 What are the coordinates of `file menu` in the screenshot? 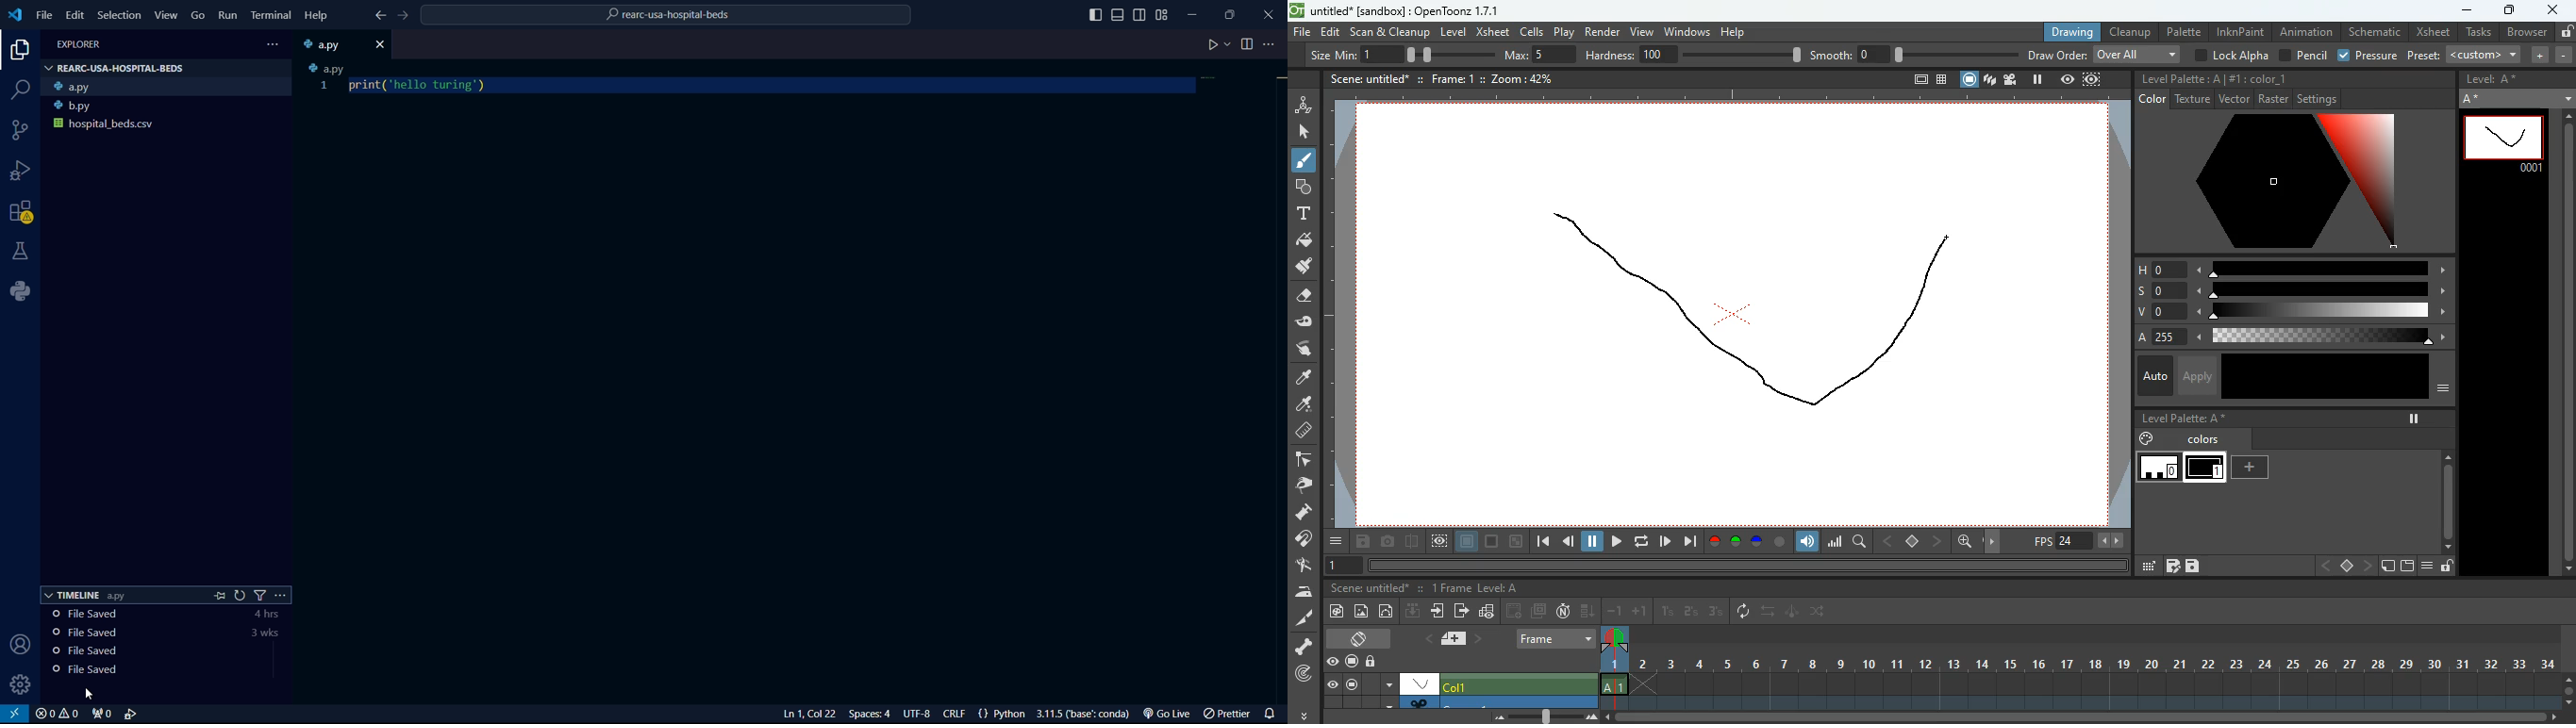 It's located at (44, 15).